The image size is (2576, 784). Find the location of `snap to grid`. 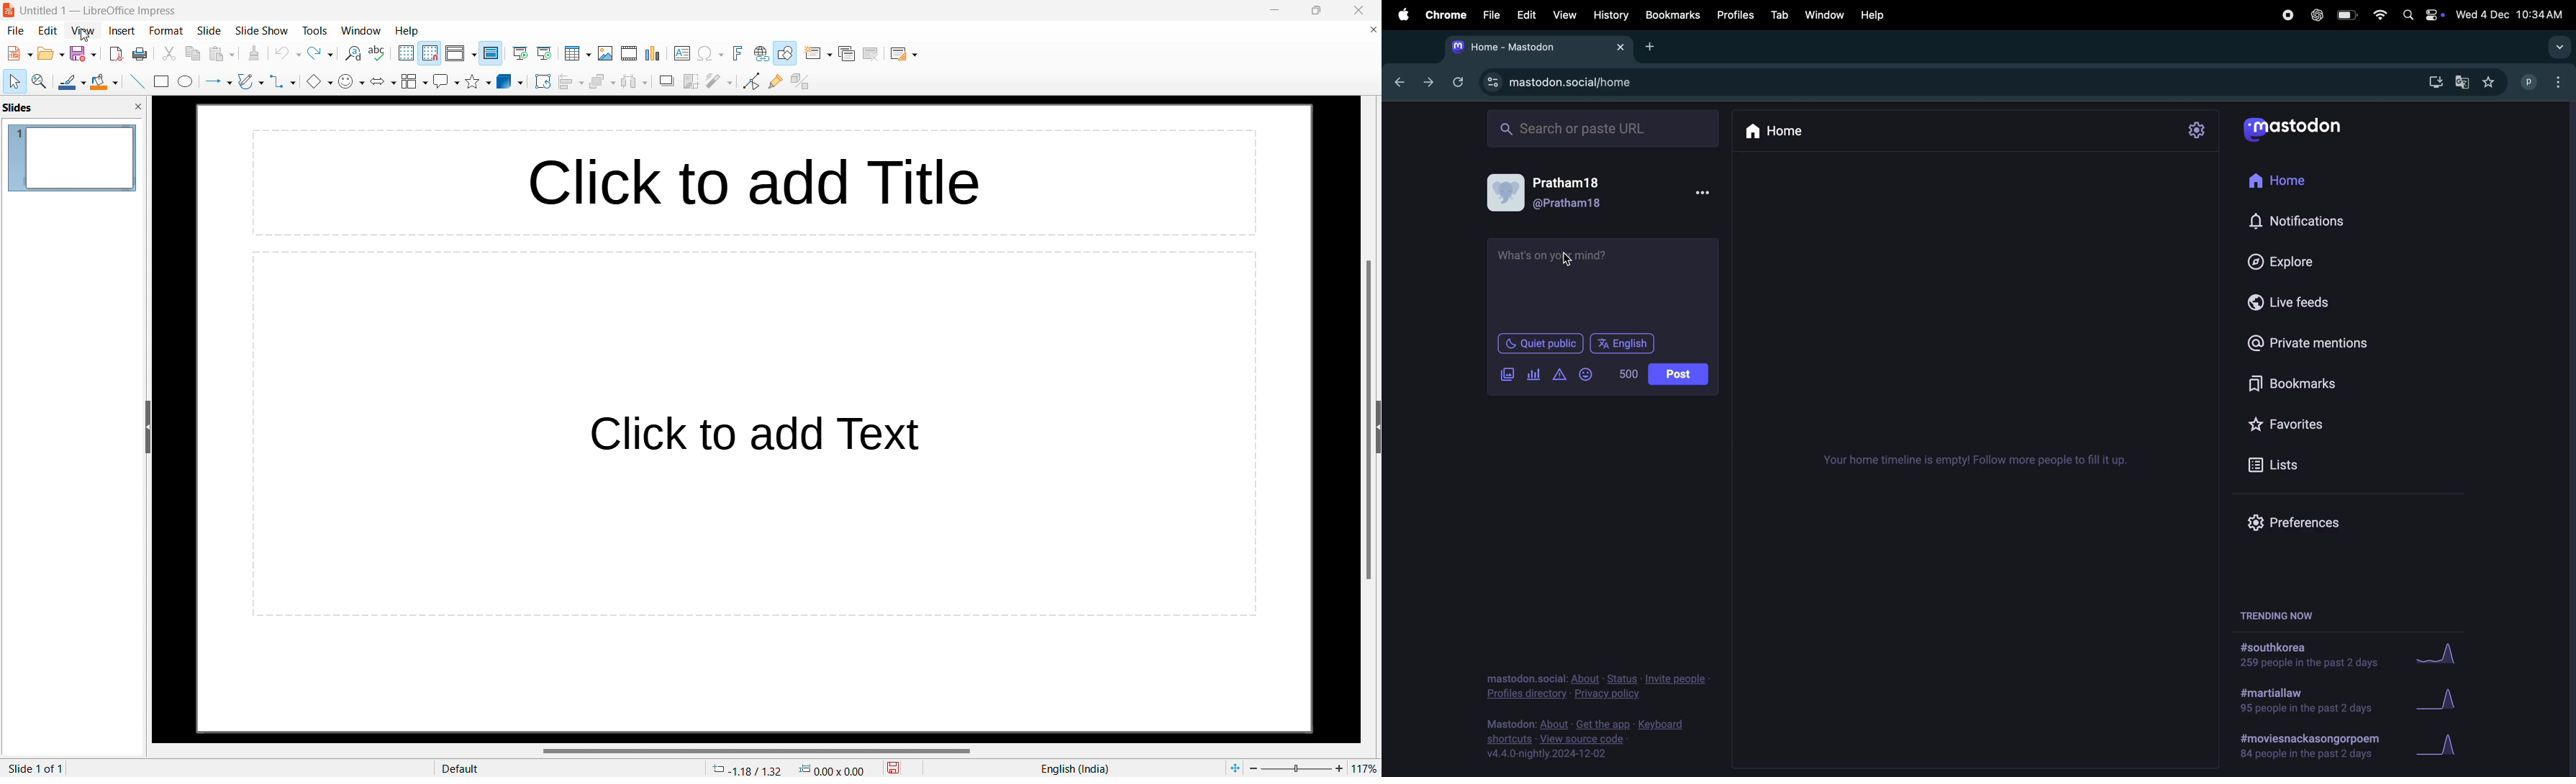

snap to grid is located at coordinates (430, 53).